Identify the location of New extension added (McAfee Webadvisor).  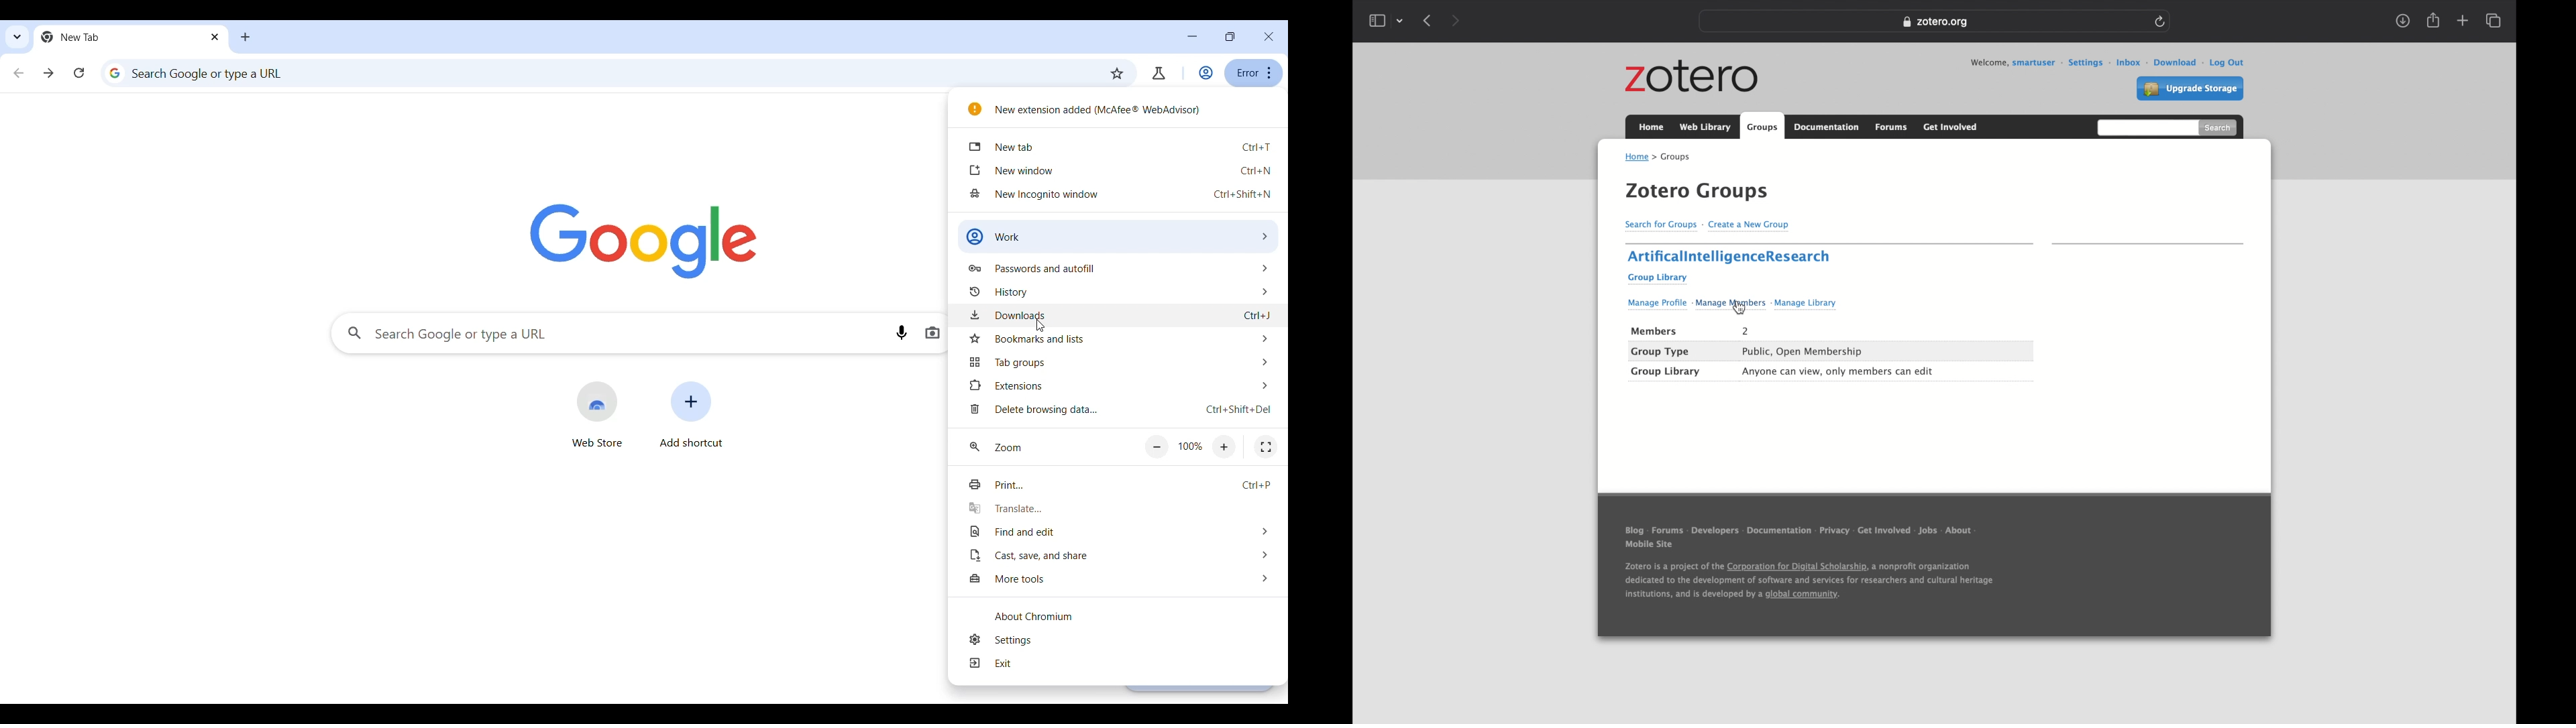
(1118, 109).